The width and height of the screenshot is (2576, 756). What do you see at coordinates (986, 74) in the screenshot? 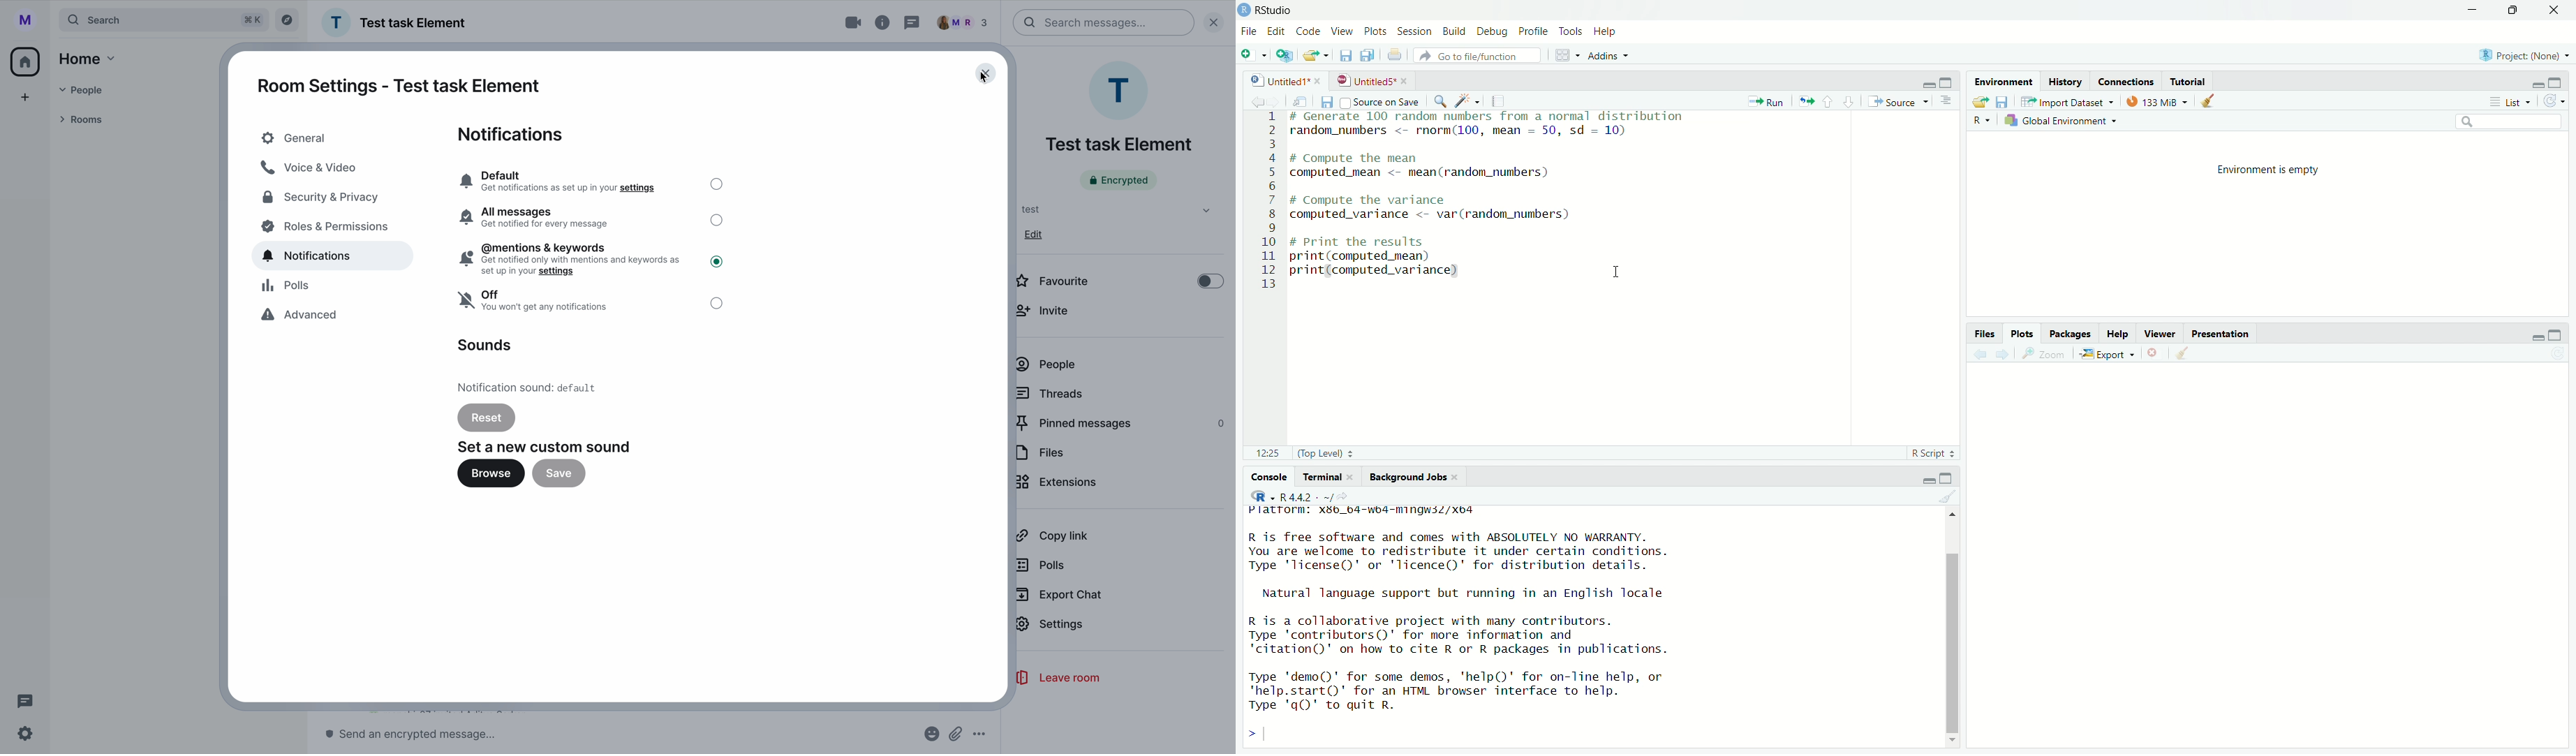
I see `close` at bounding box center [986, 74].